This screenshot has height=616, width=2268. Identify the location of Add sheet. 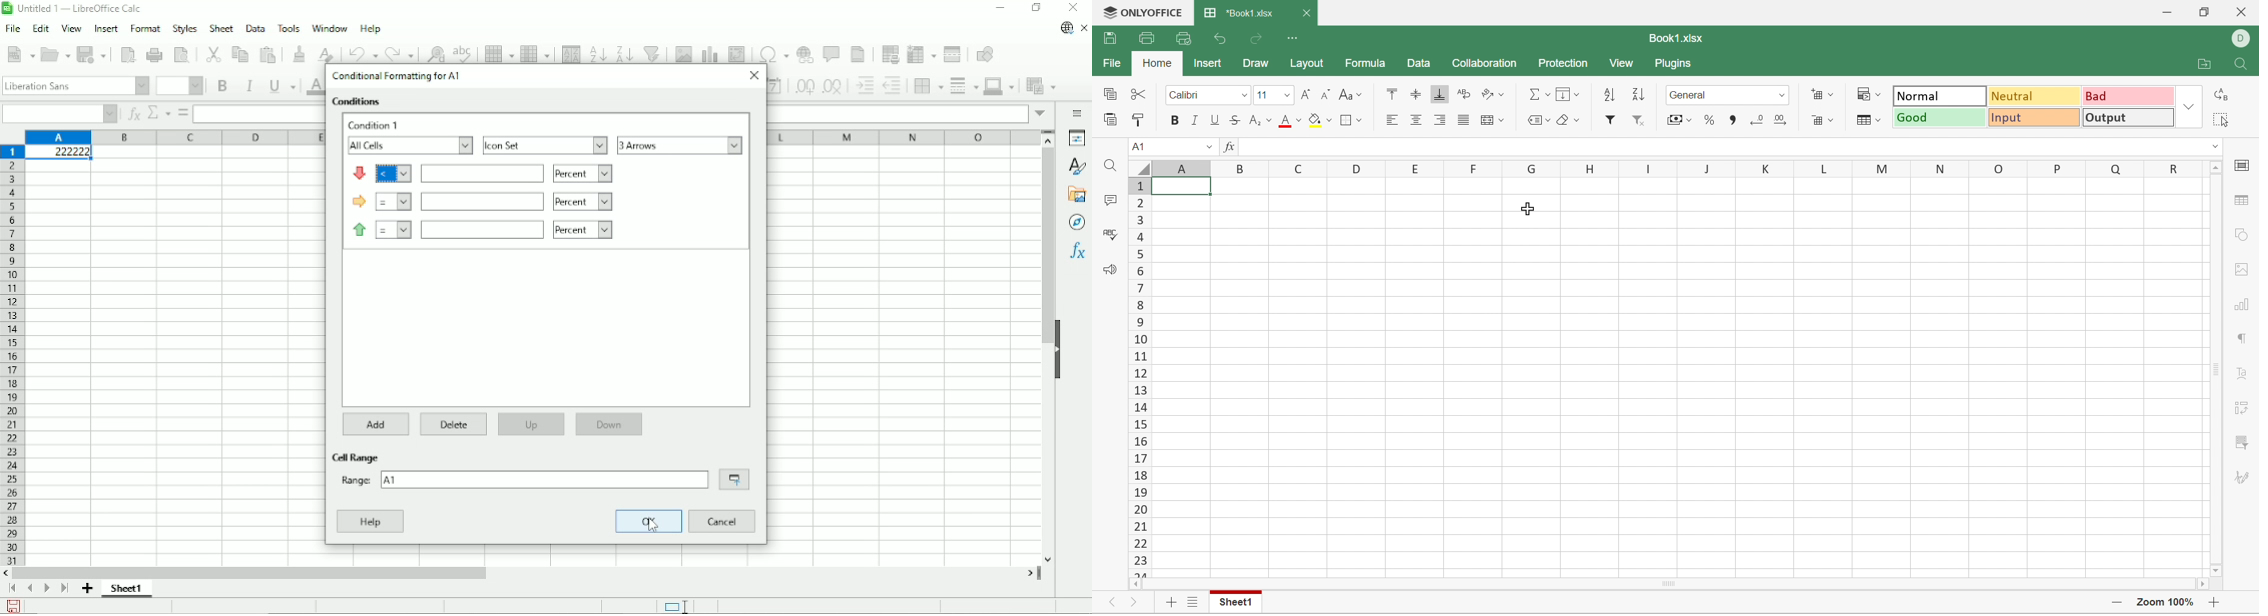
(88, 589).